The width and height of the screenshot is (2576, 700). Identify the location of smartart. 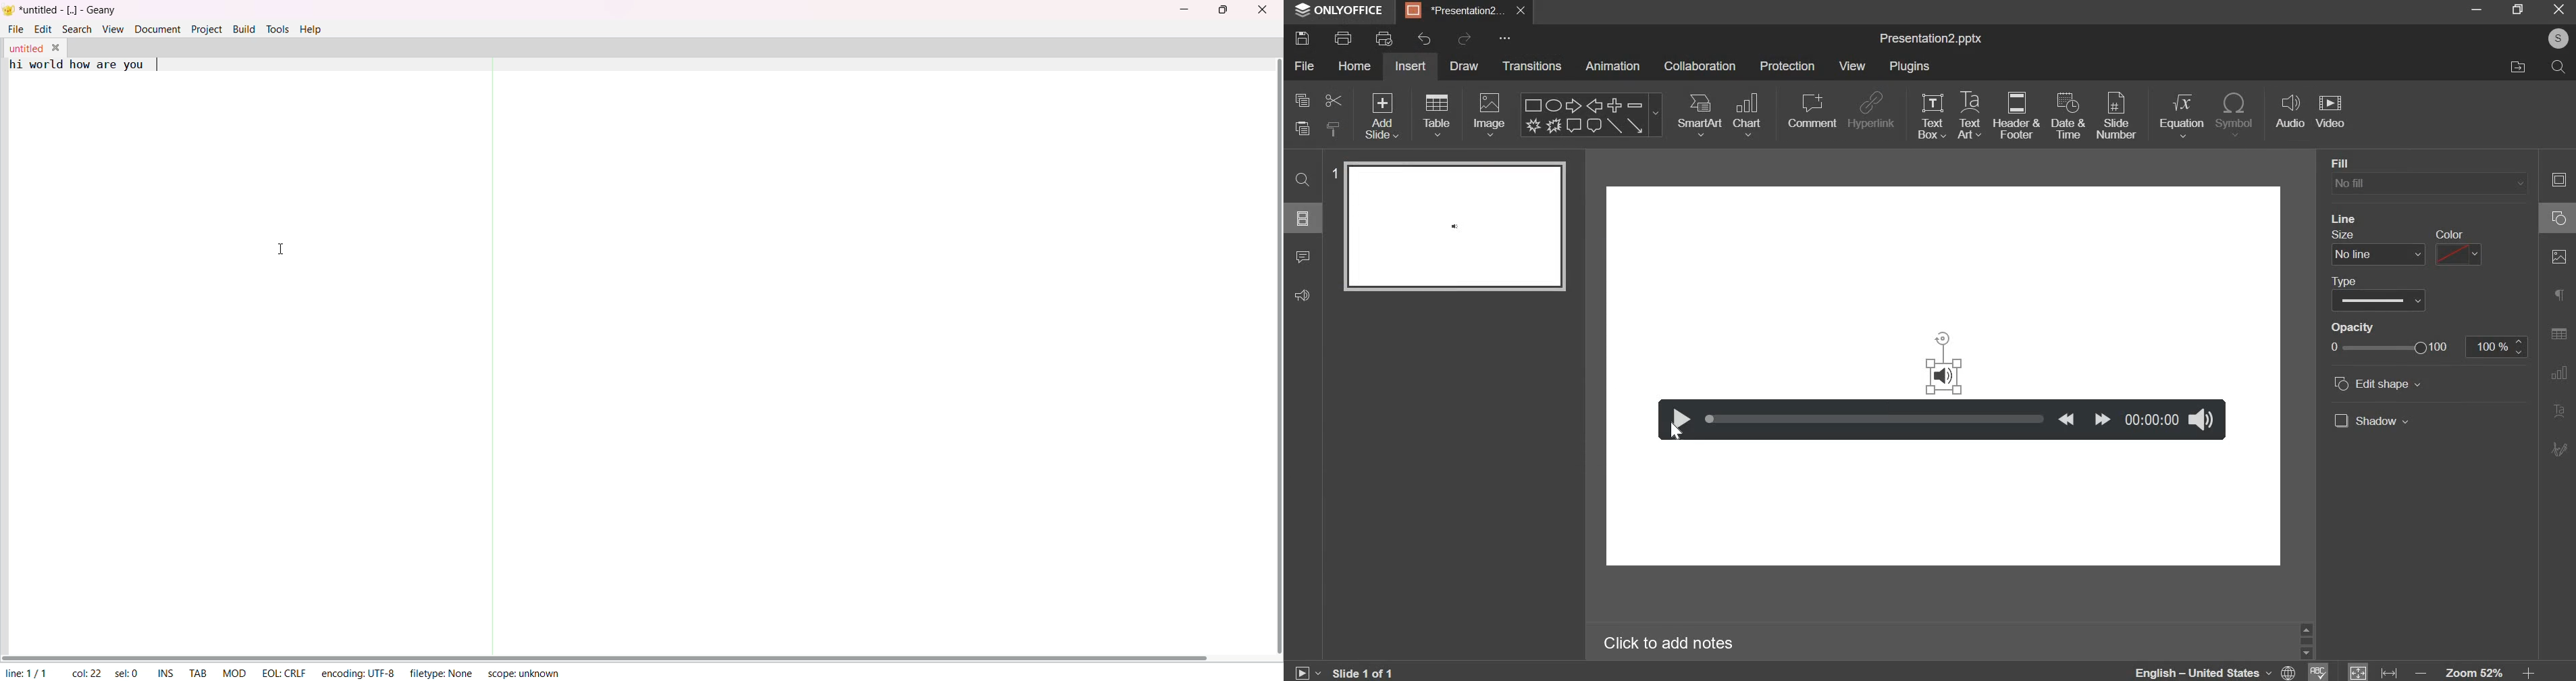
(1700, 114).